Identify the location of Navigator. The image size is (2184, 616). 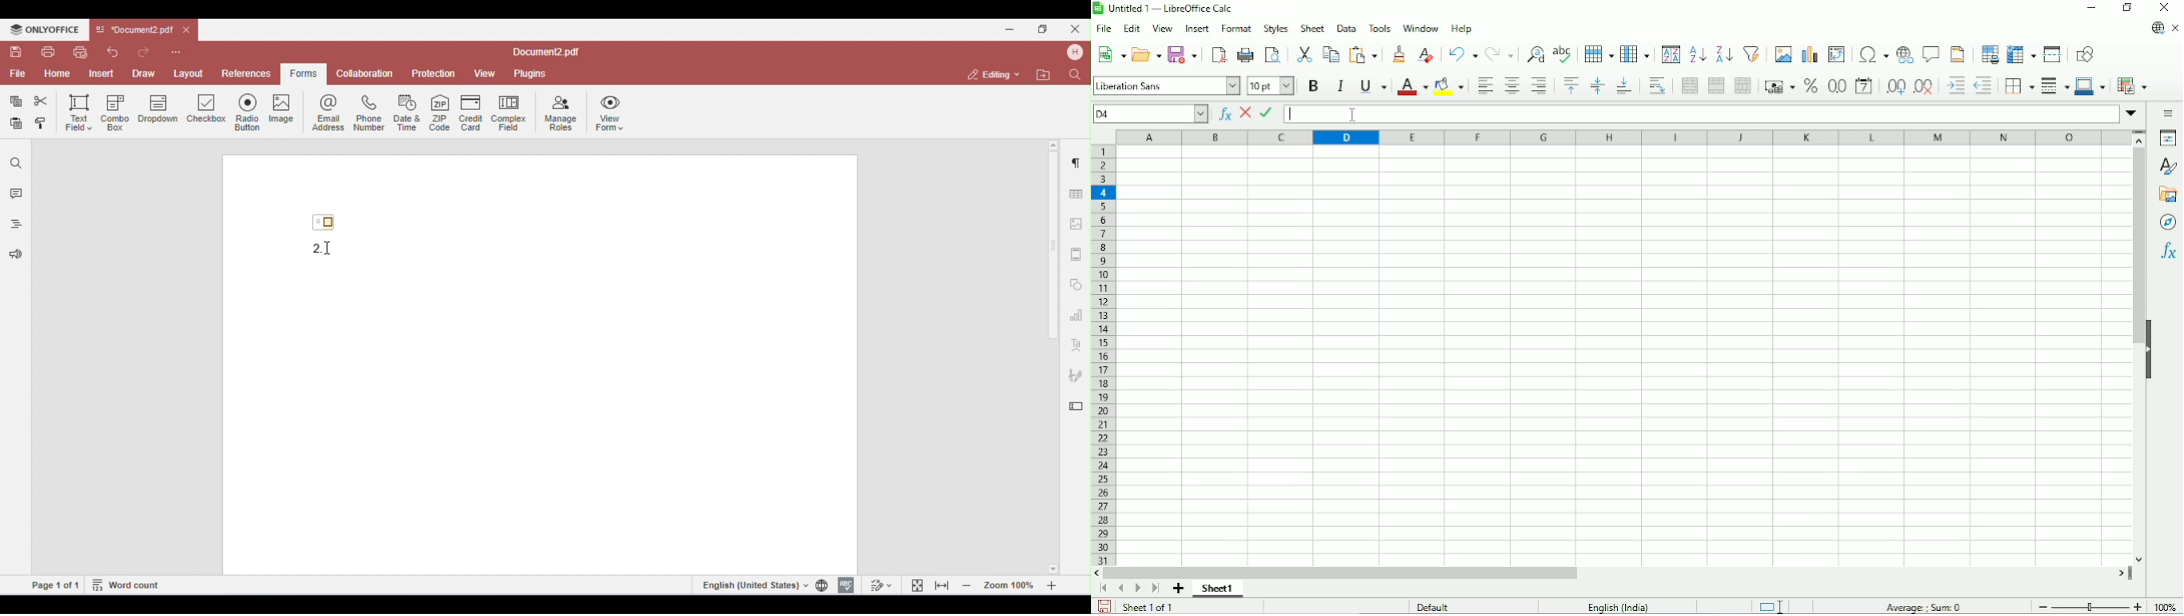
(2168, 222).